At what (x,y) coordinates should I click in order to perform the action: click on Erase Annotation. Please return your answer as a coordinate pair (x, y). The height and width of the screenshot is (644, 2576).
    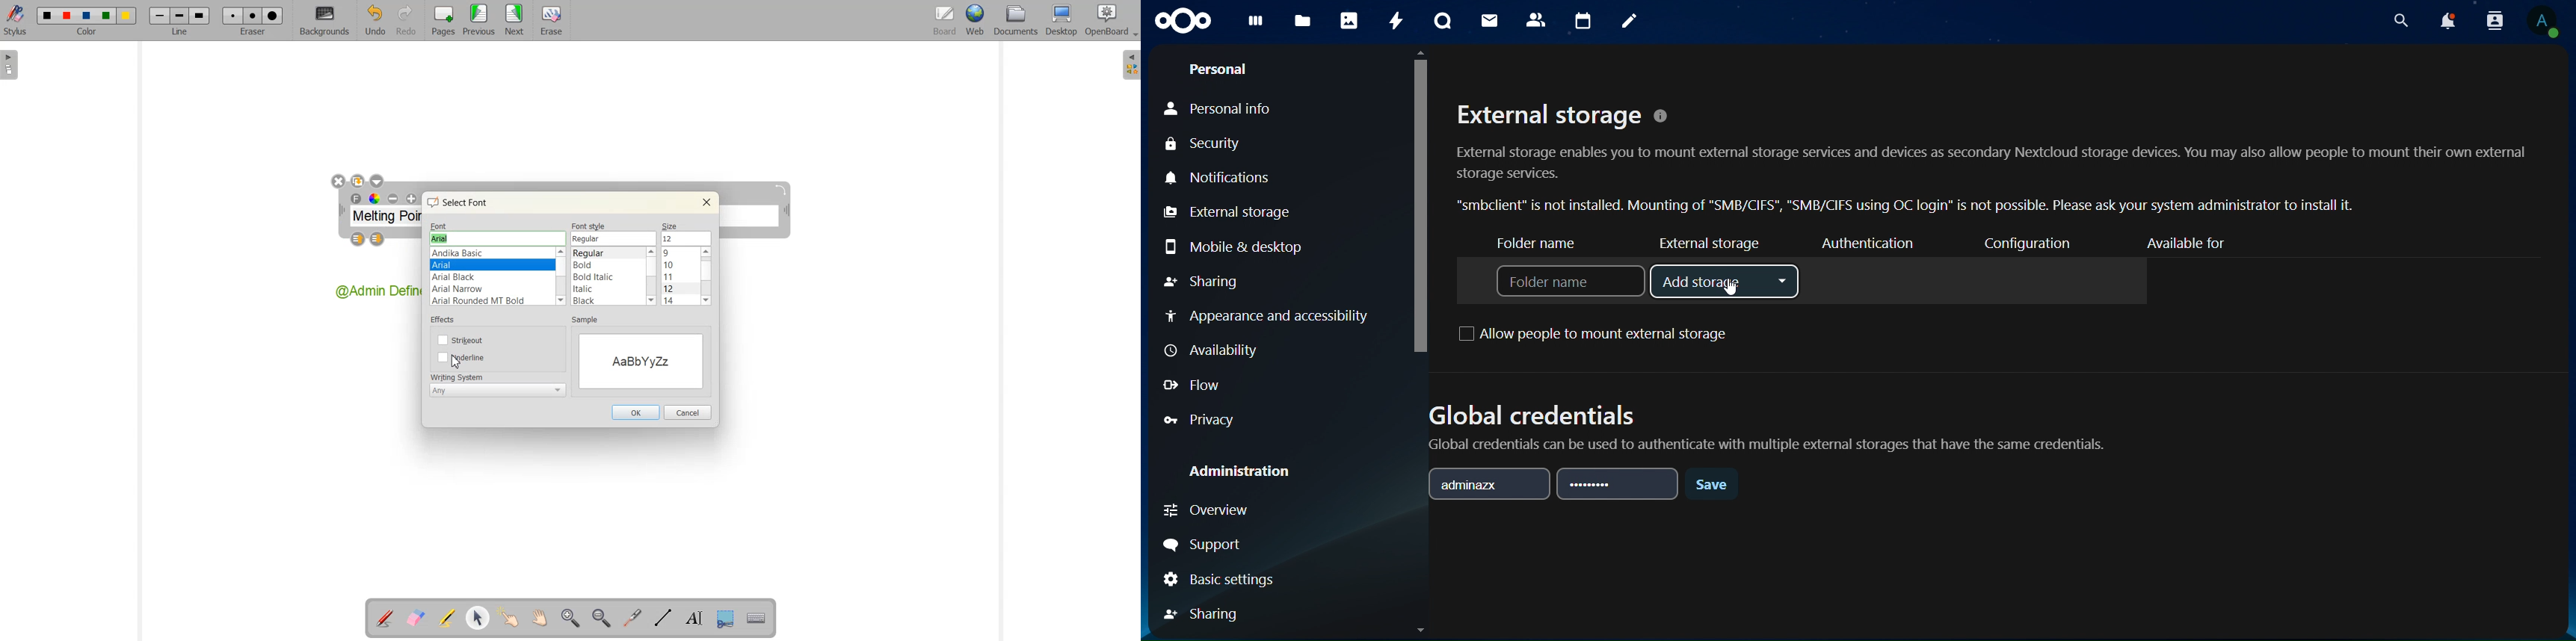
    Looking at the image, I should click on (415, 618).